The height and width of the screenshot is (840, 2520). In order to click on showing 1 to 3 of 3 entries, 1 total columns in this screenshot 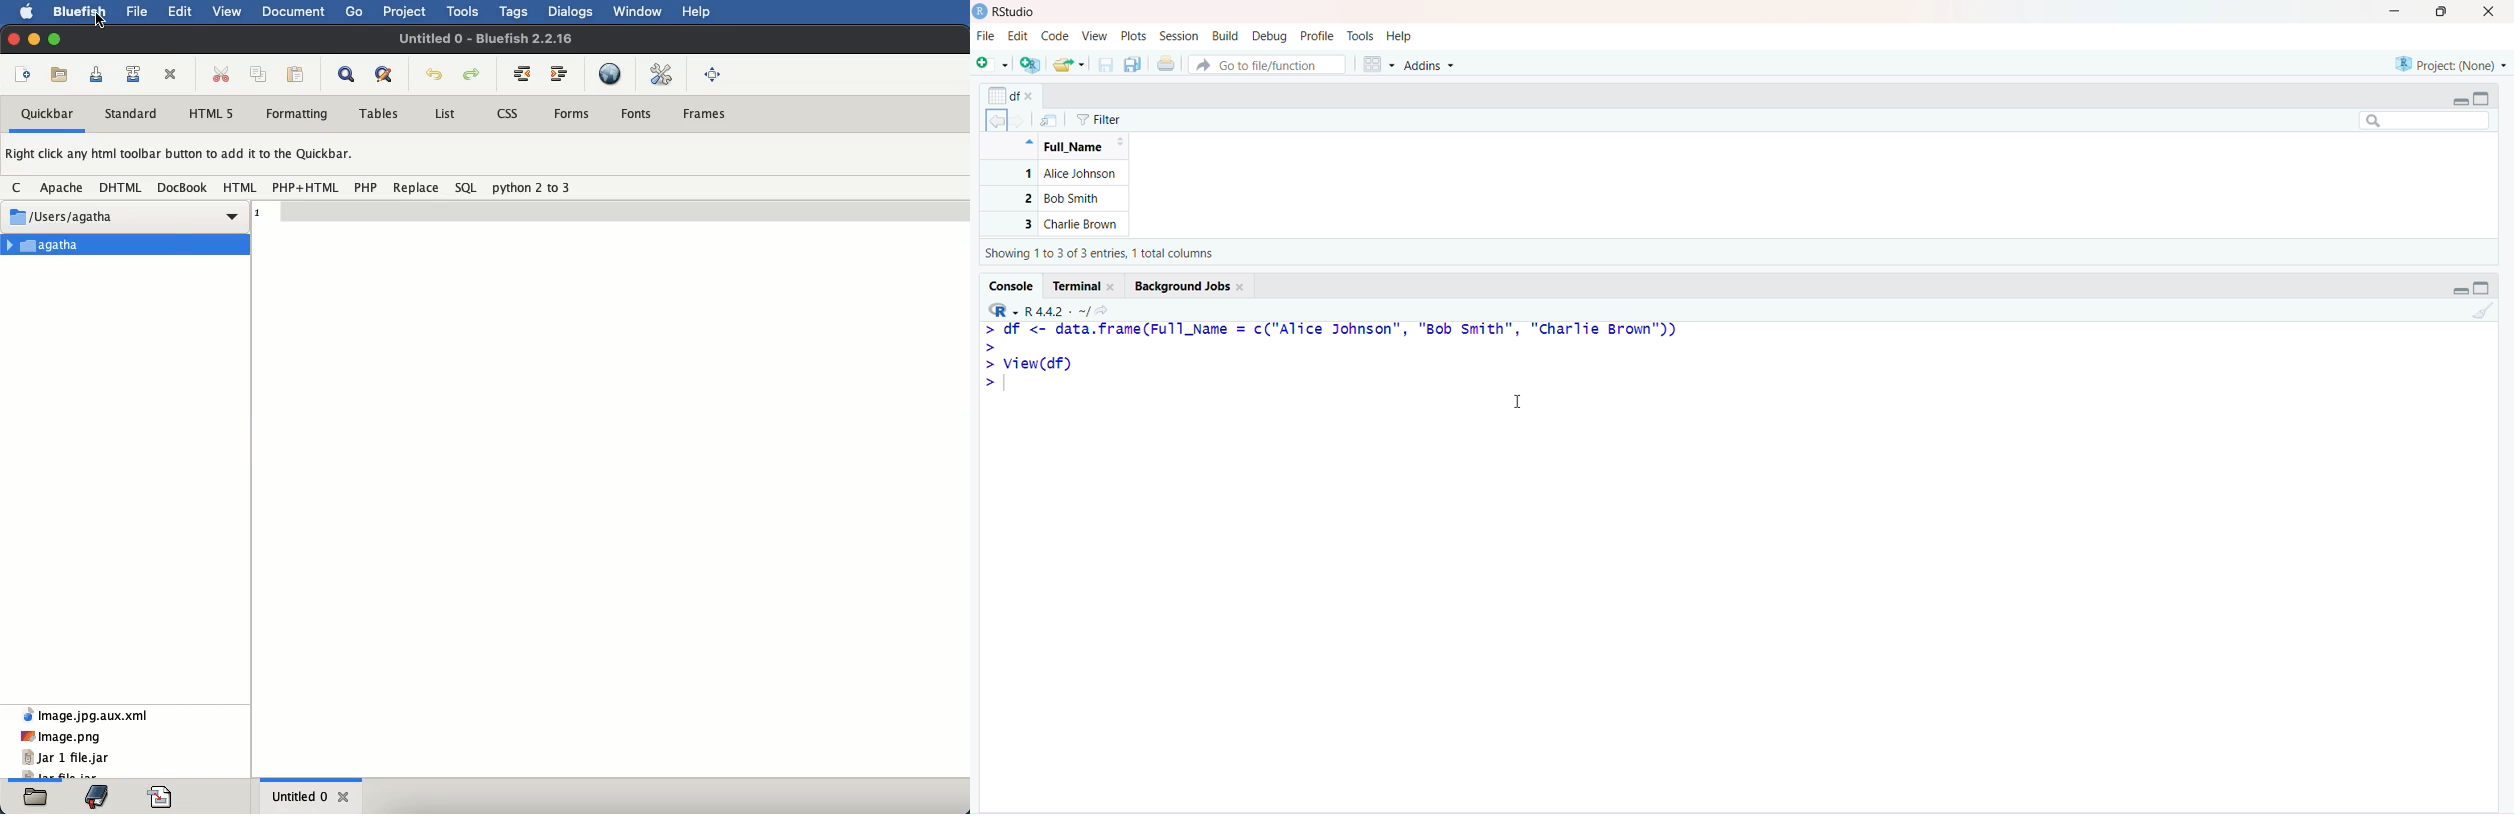, I will do `click(1105, 255)`.